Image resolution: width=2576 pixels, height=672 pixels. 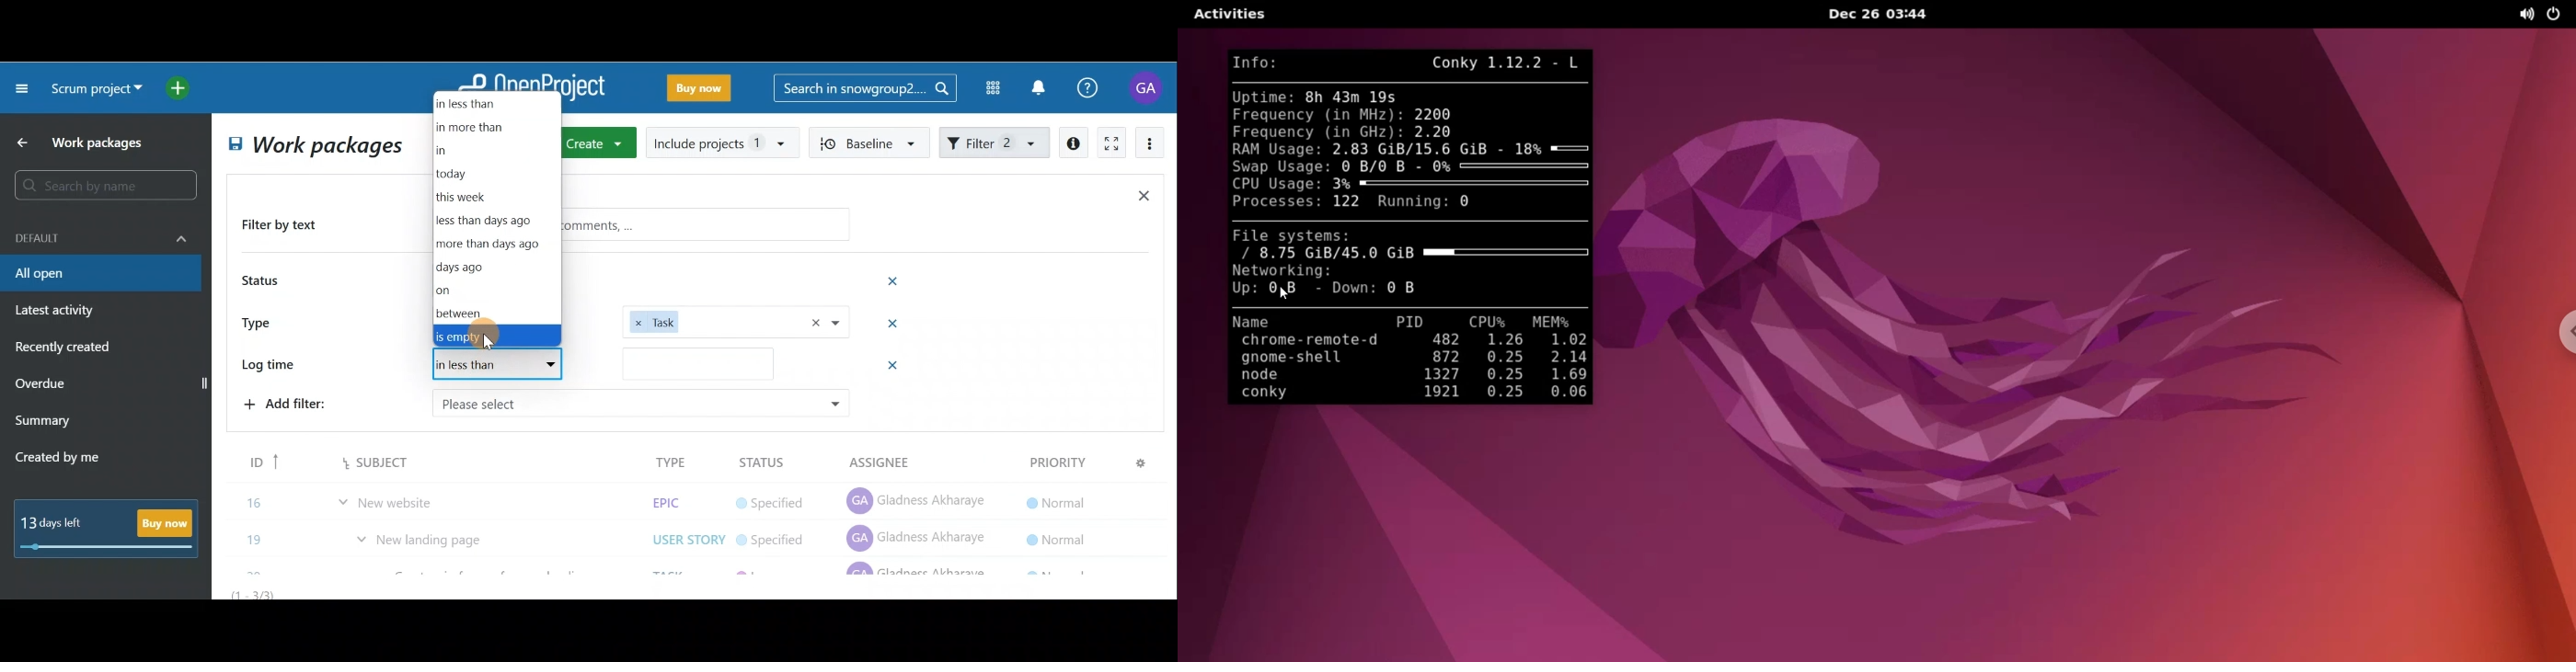 What do you see at coordinates (492, 267) in the screenshot?
I see `days ago` at bounding box center [492, 267].